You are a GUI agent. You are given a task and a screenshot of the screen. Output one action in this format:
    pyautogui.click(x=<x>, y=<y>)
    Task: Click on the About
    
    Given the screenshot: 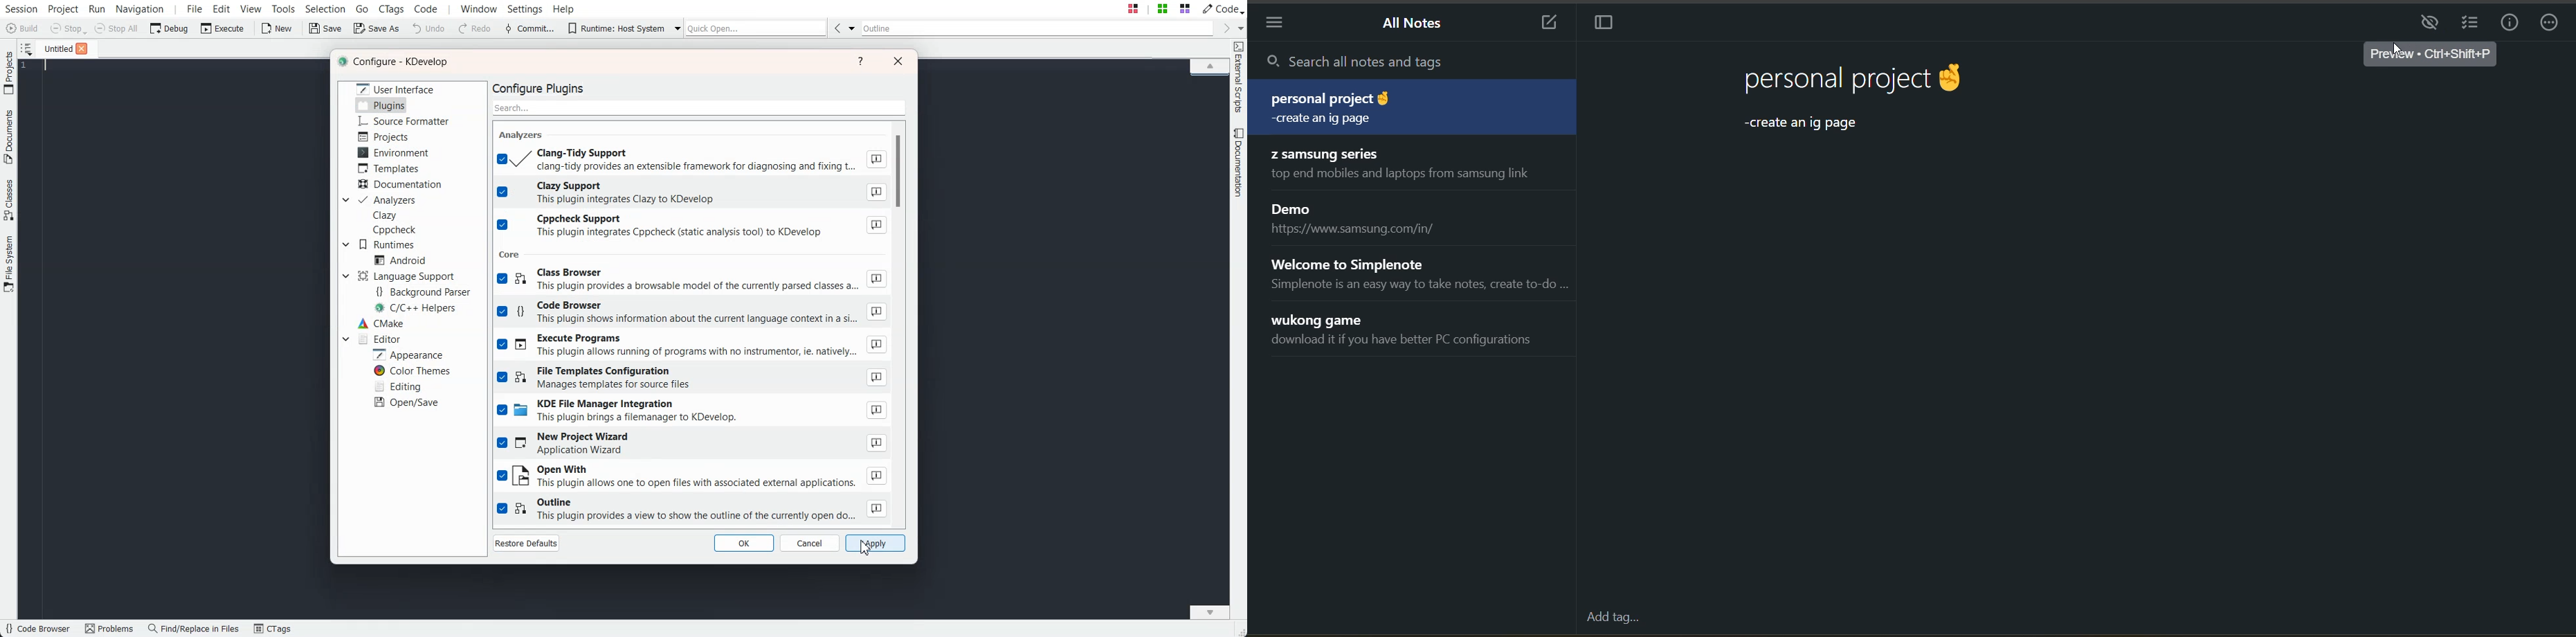 What is the action you would take?
    pyautogui.click(x=877, y=508)
    